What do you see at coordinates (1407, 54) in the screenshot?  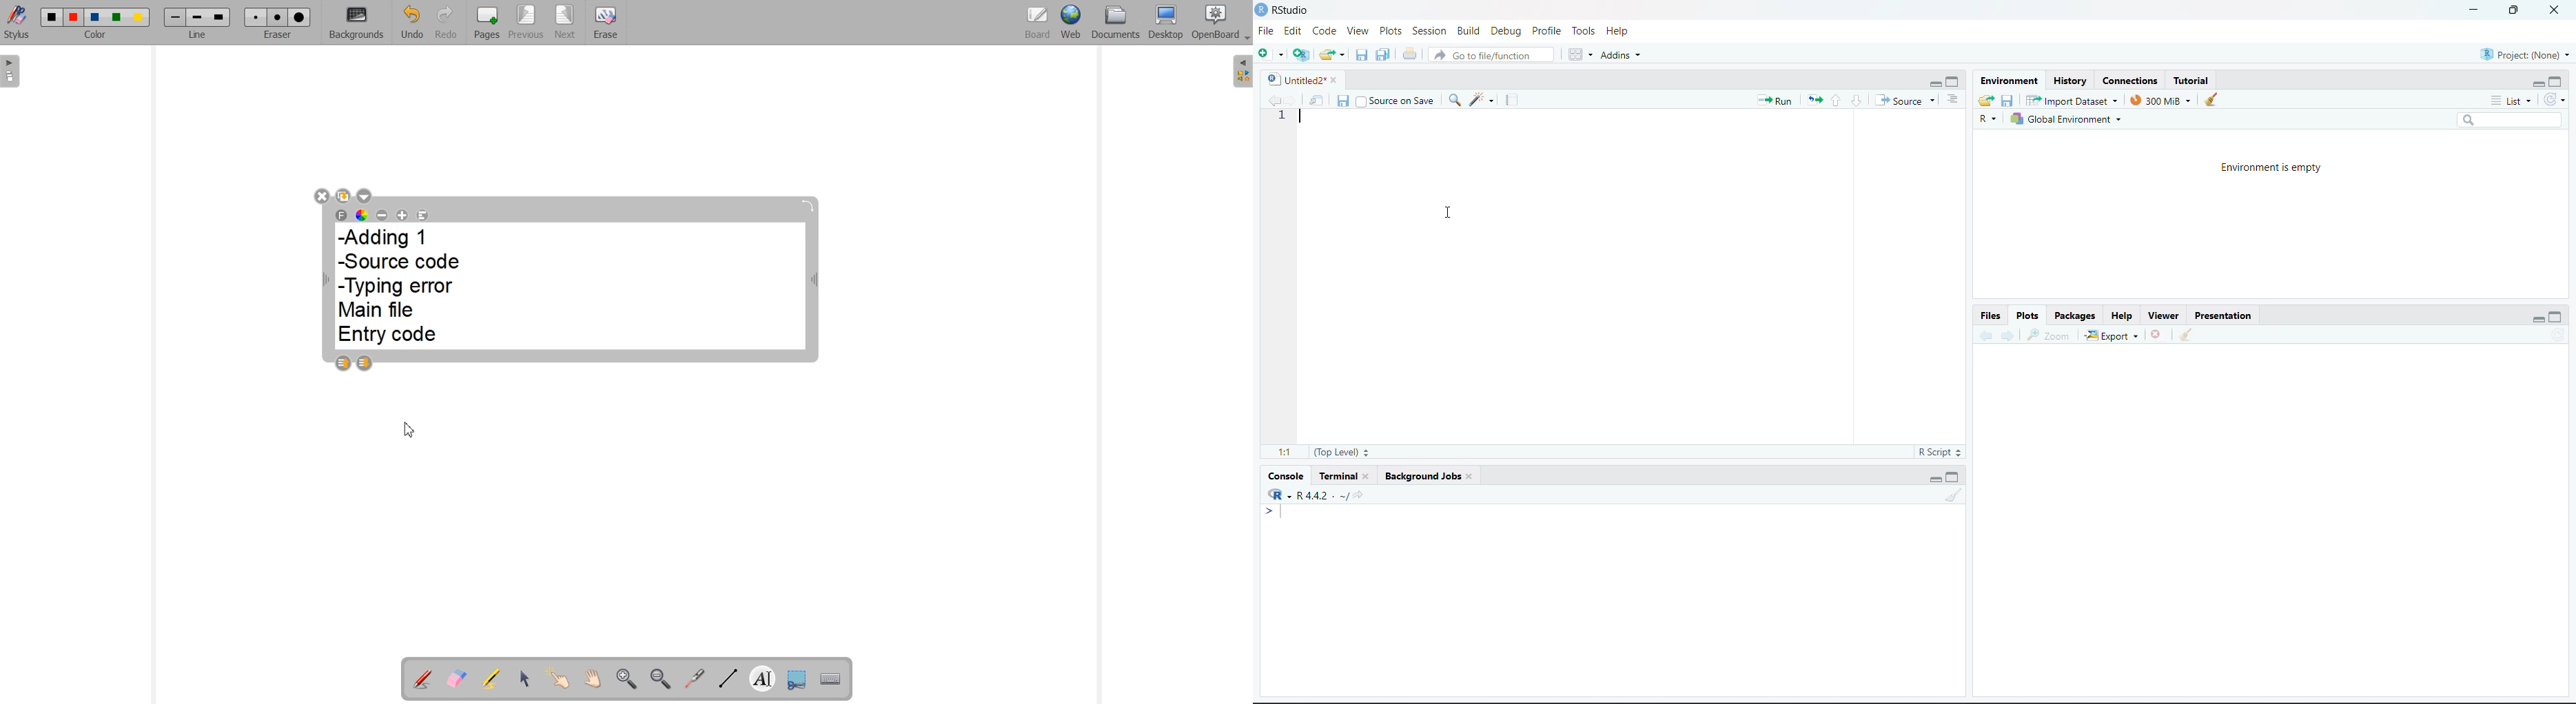 I see `print the current file` at bounding box center [1407, 54].